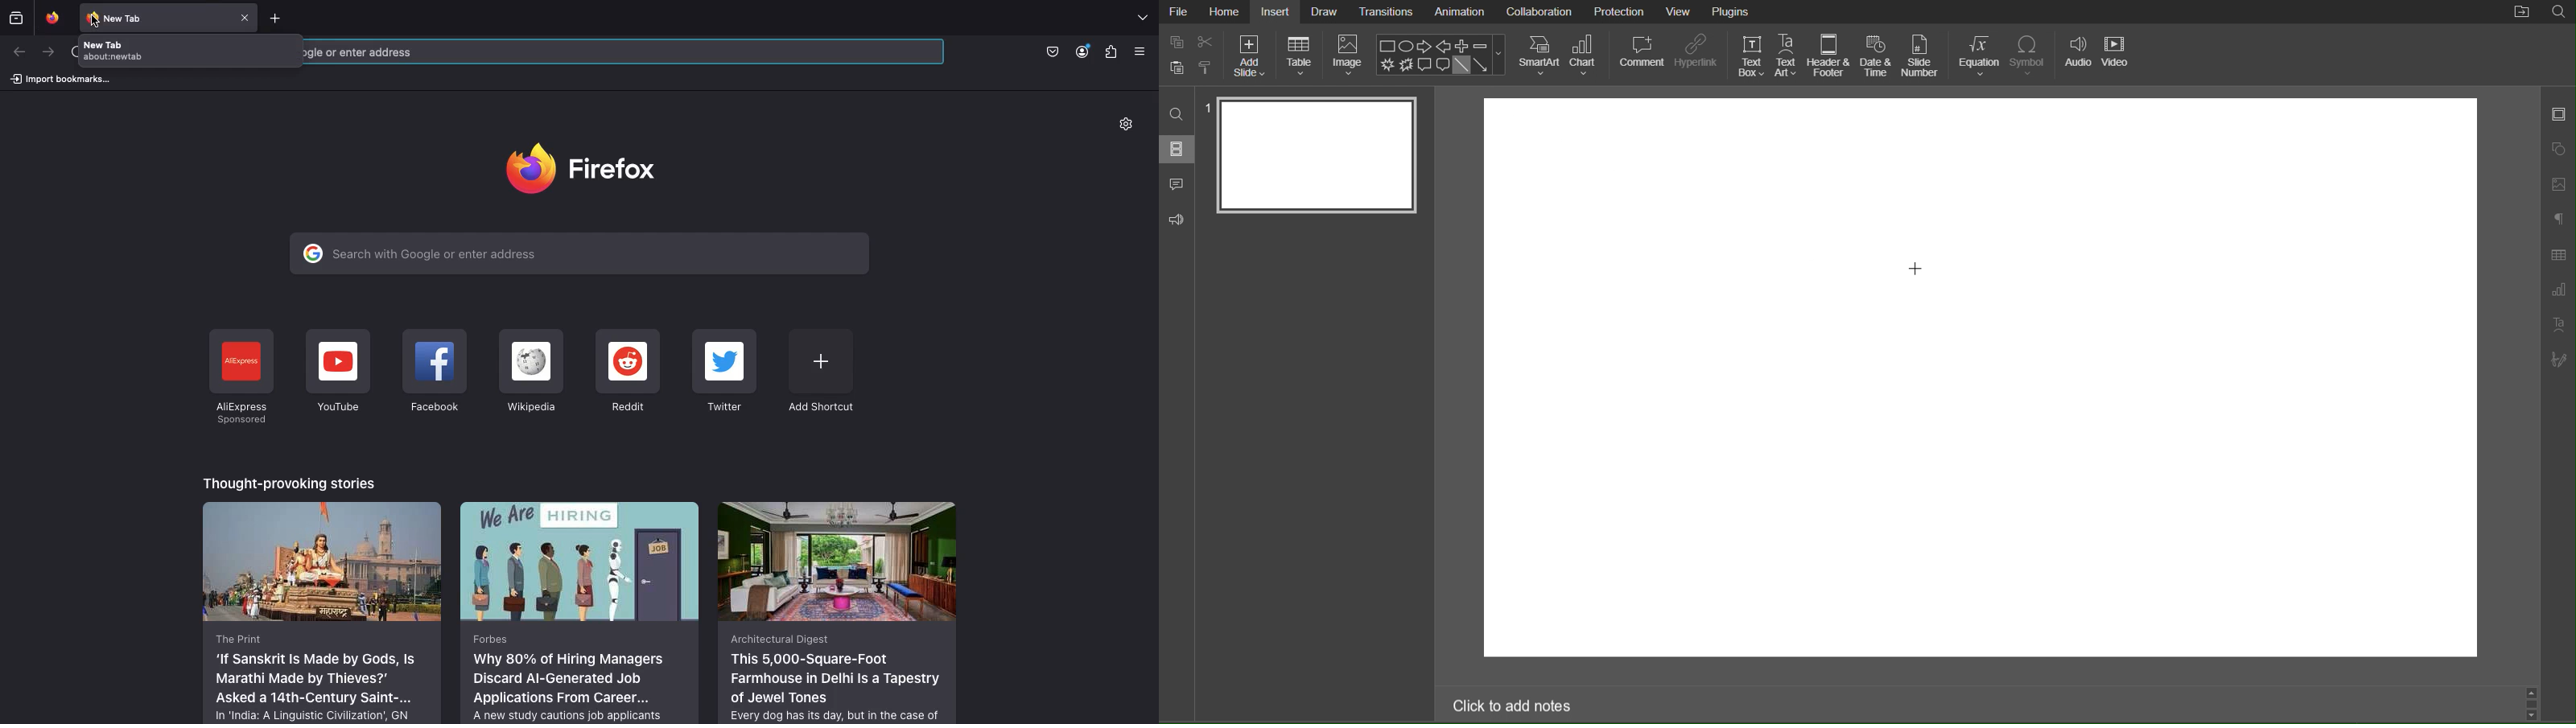 Image resolution: width=2576 pixels, height=728 pixels. Describe the element at coordinates (1225, 11) in the screenshot. I see `Home` at that location.